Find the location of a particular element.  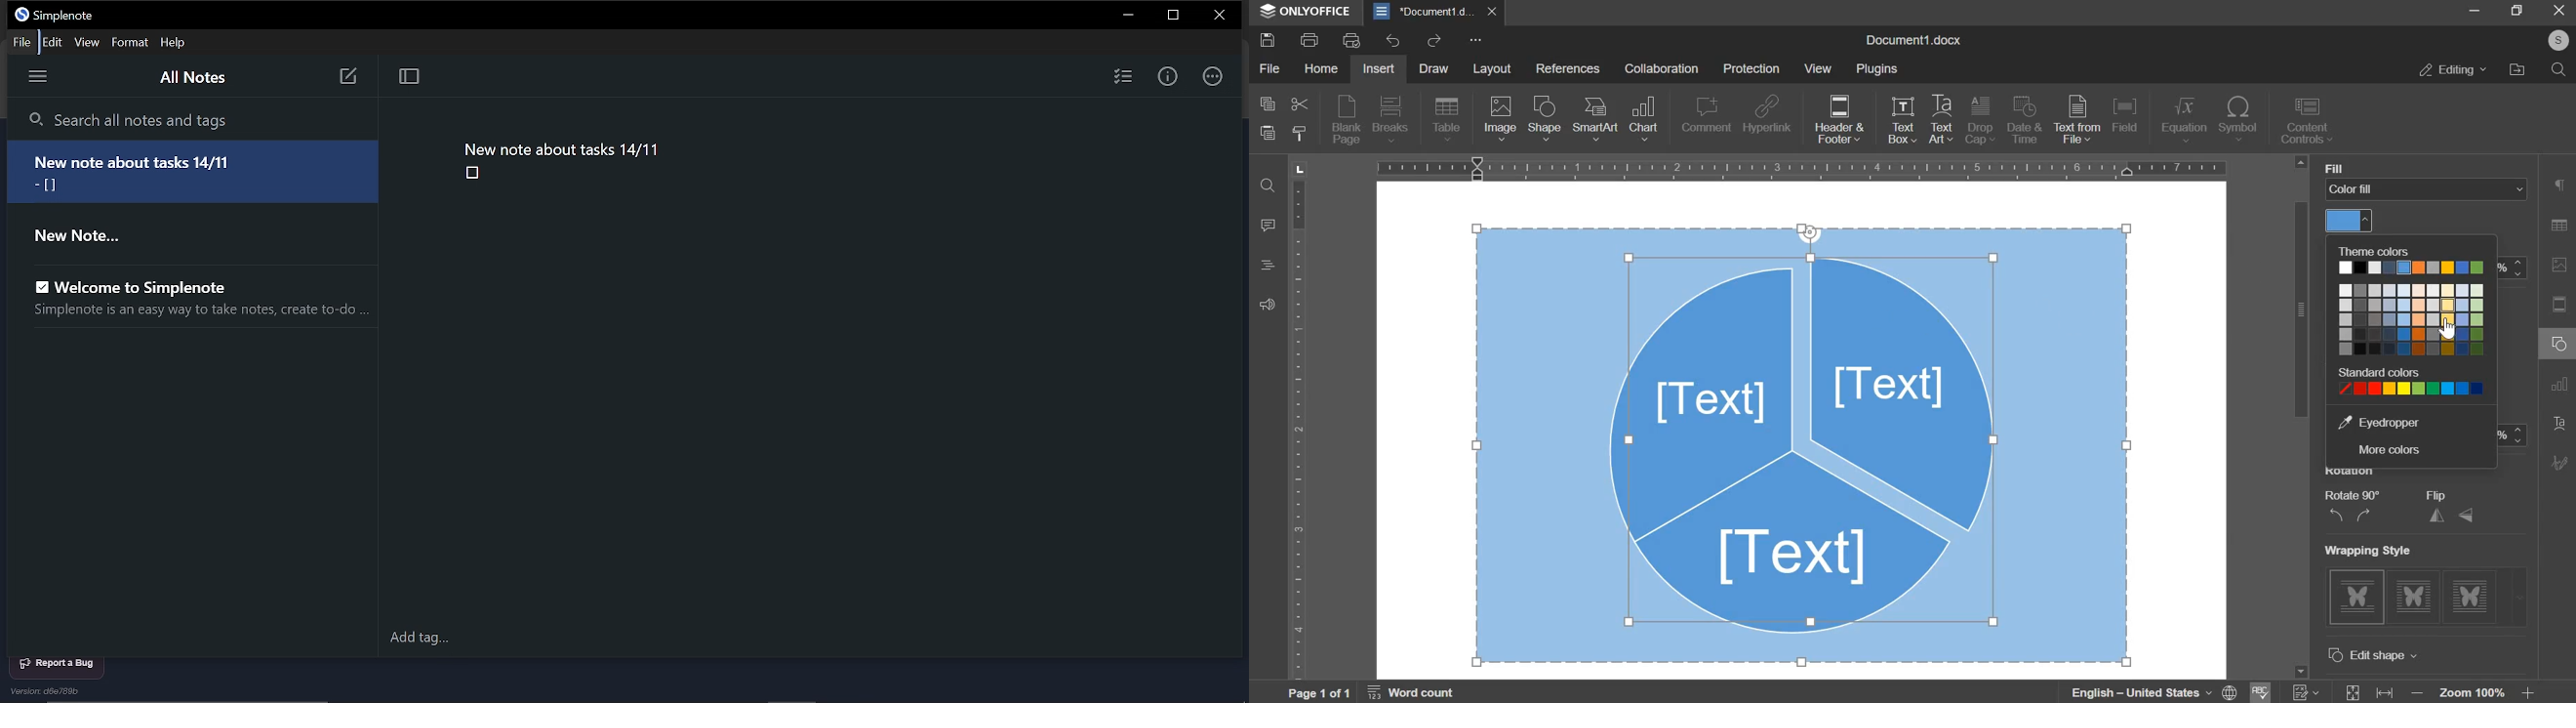

Minimize is located at coordinates (2476, 12).